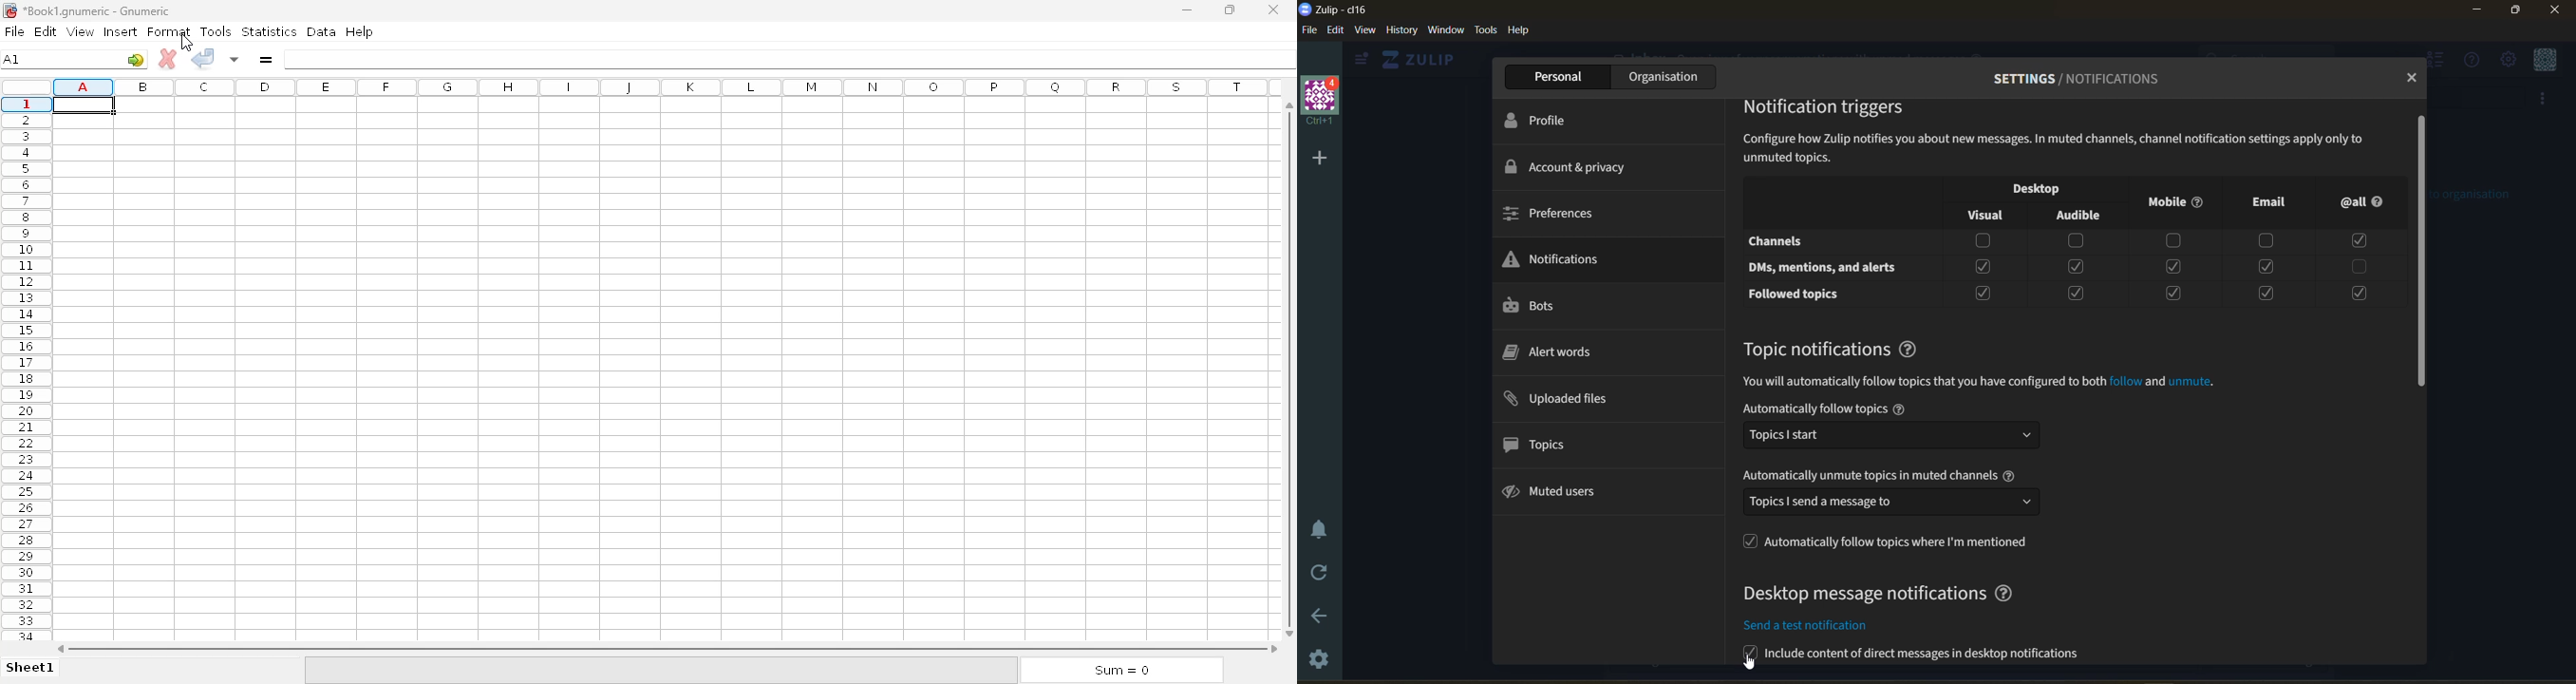 The height and width of the screenshot is (700, 2576). I want to click on close tab, so click(2413, 79).